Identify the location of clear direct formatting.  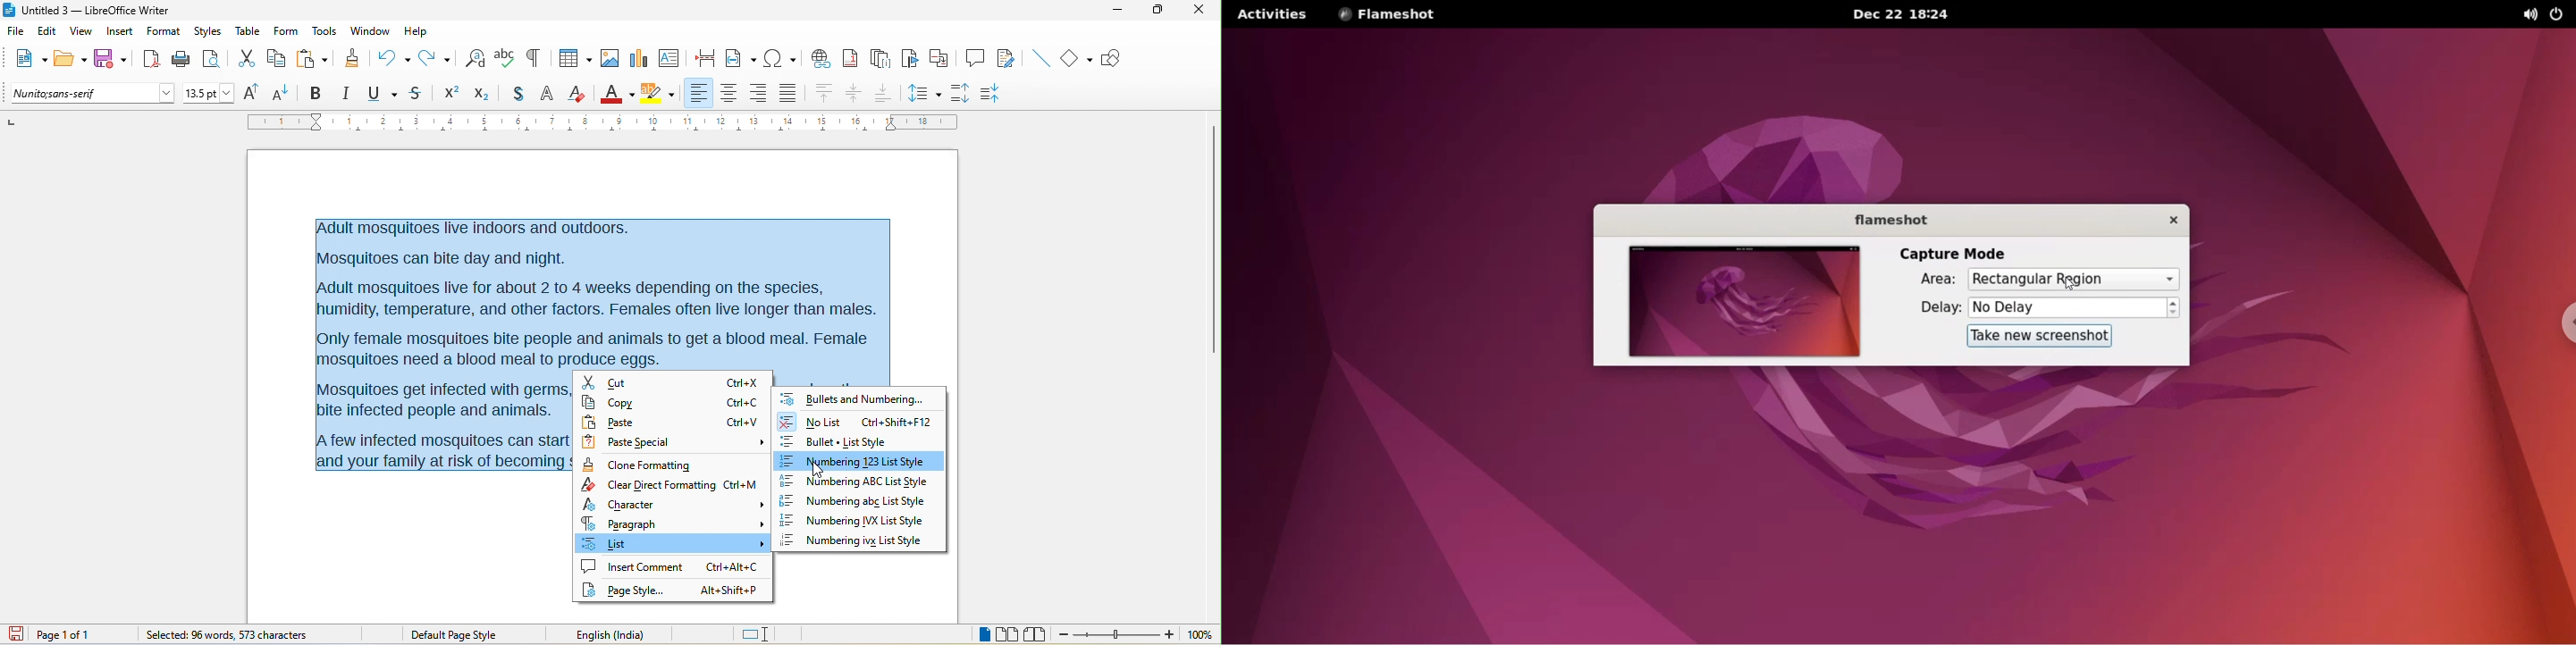
(579, 95).